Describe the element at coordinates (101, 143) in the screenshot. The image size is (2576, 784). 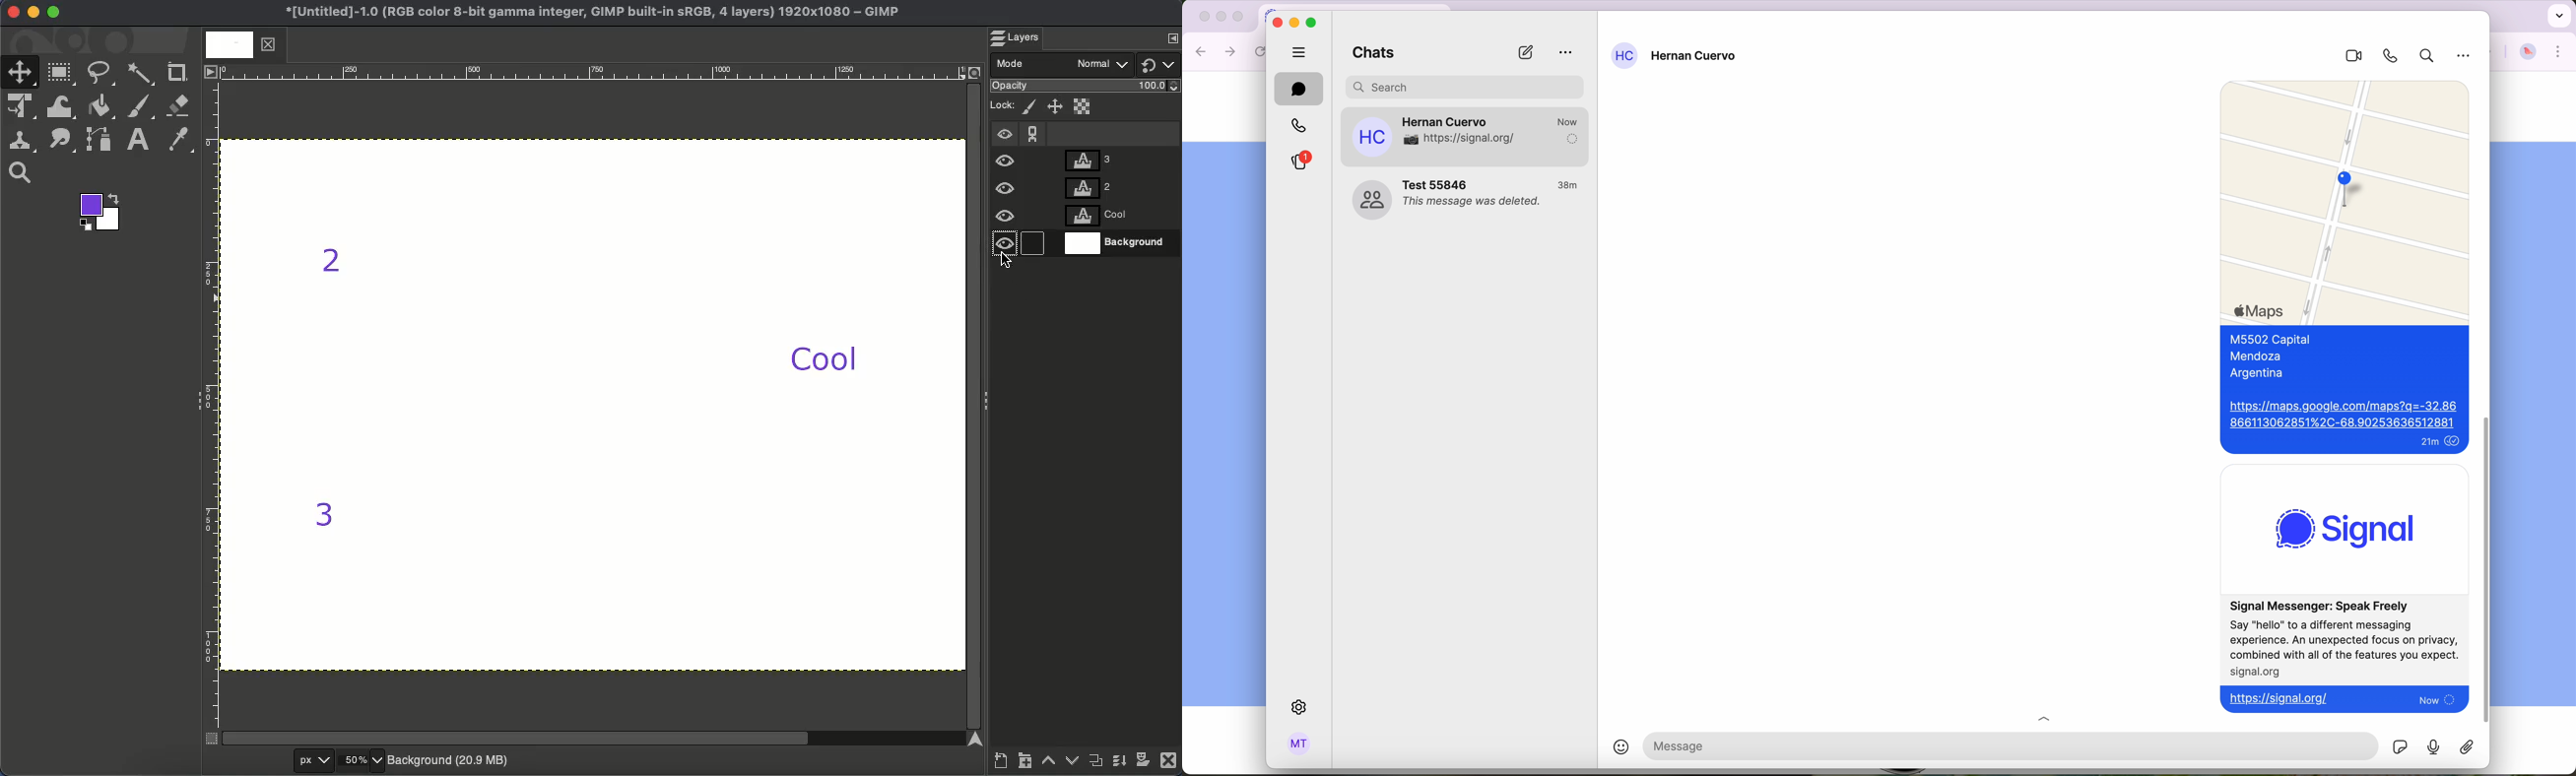
I see `Path` at that location.